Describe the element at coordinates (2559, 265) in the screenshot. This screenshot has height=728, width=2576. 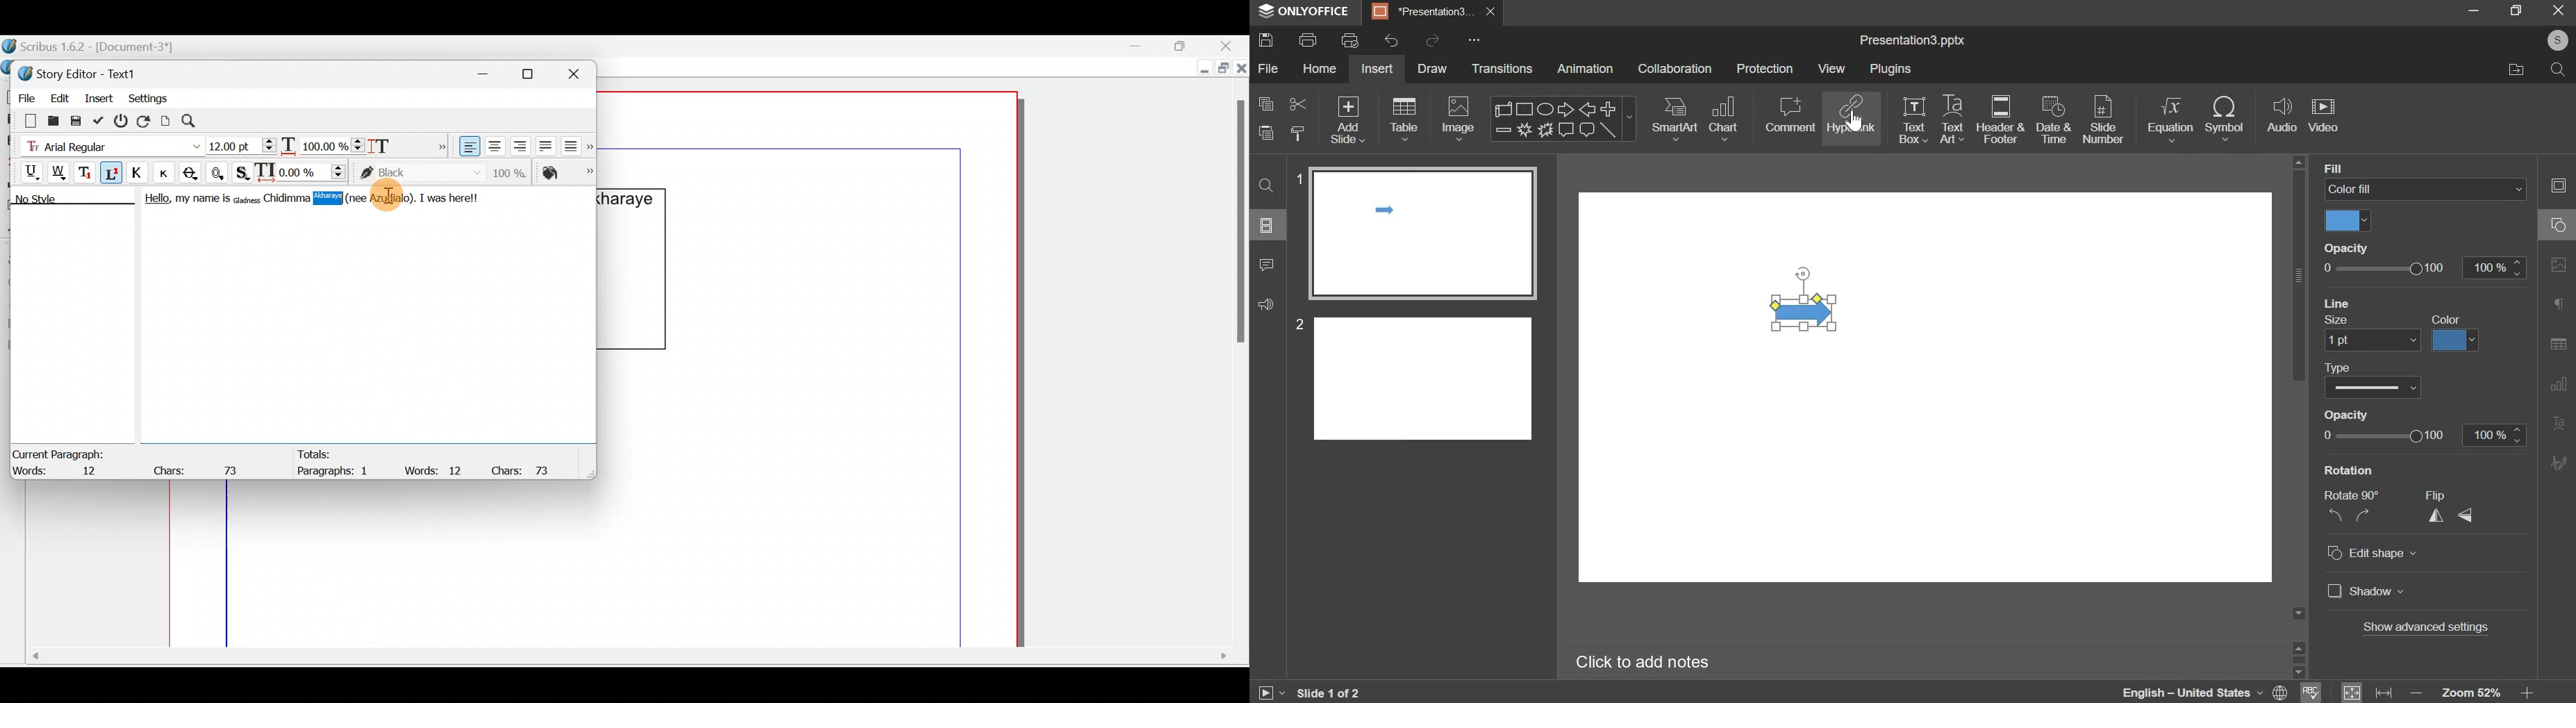
I see `Image settings` at that location.